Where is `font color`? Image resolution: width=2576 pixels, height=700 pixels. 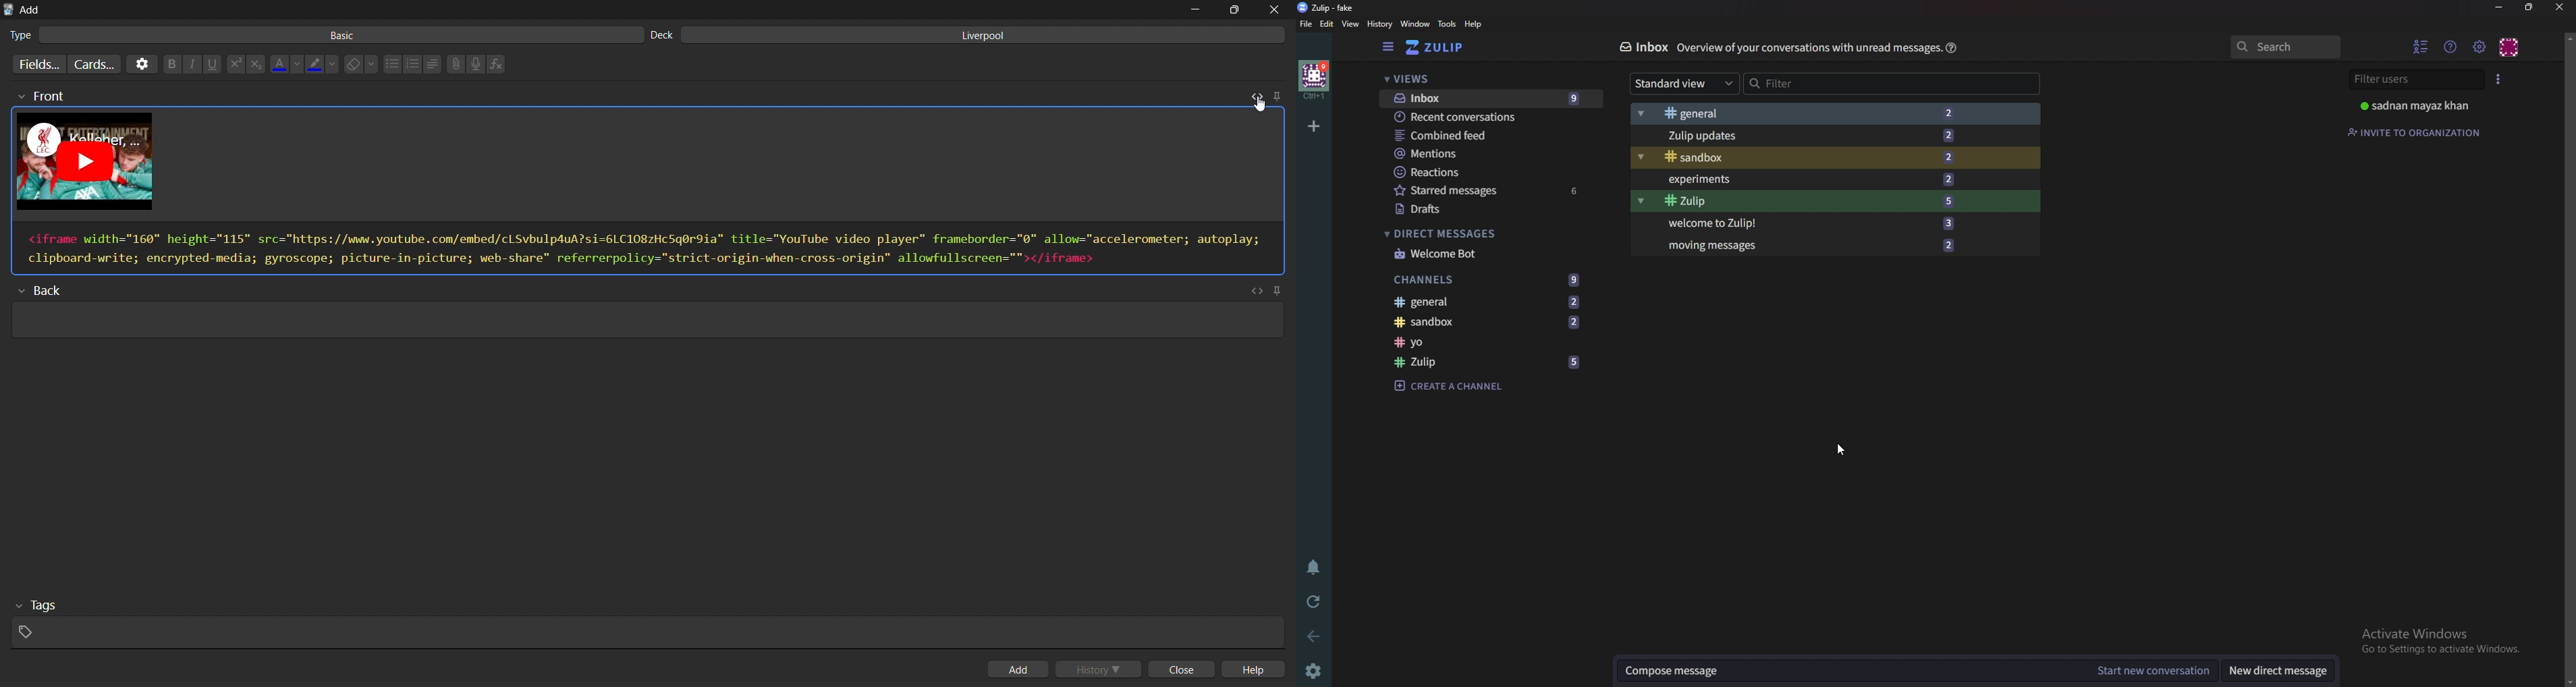 font color is located at coordinates (287, 62).